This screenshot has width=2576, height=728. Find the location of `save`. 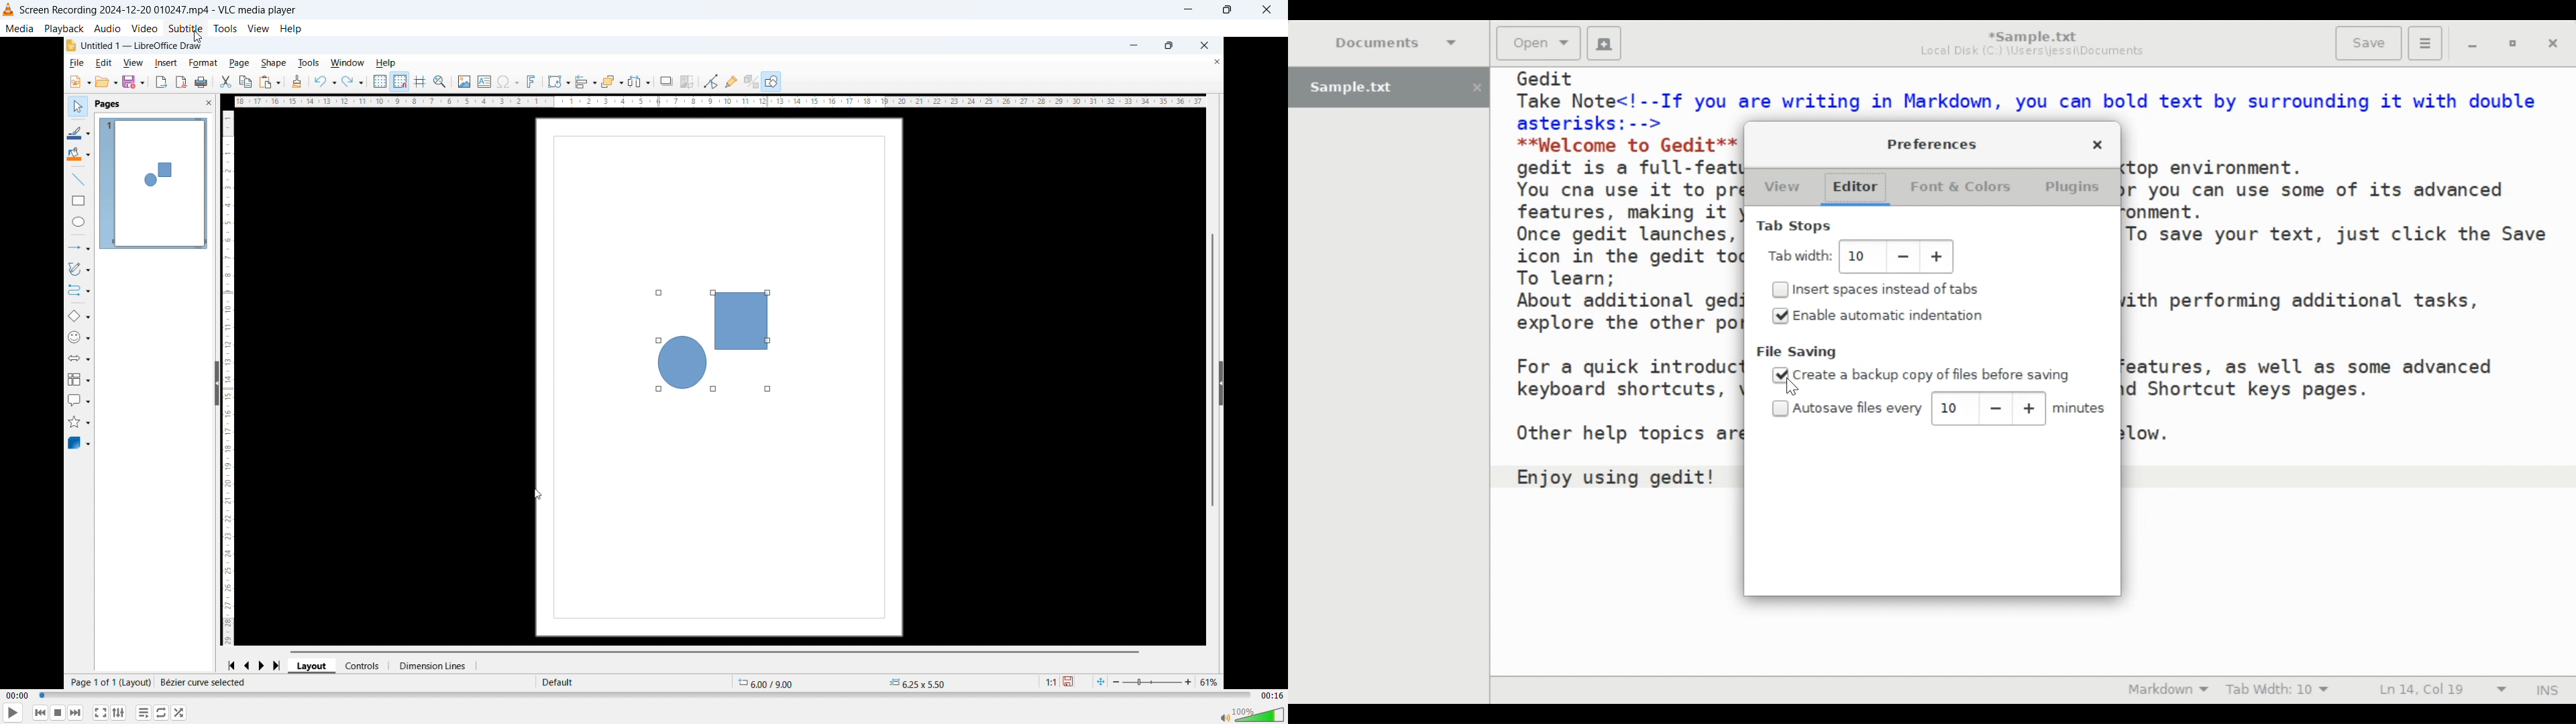

save is located at coordinates (134, 82).